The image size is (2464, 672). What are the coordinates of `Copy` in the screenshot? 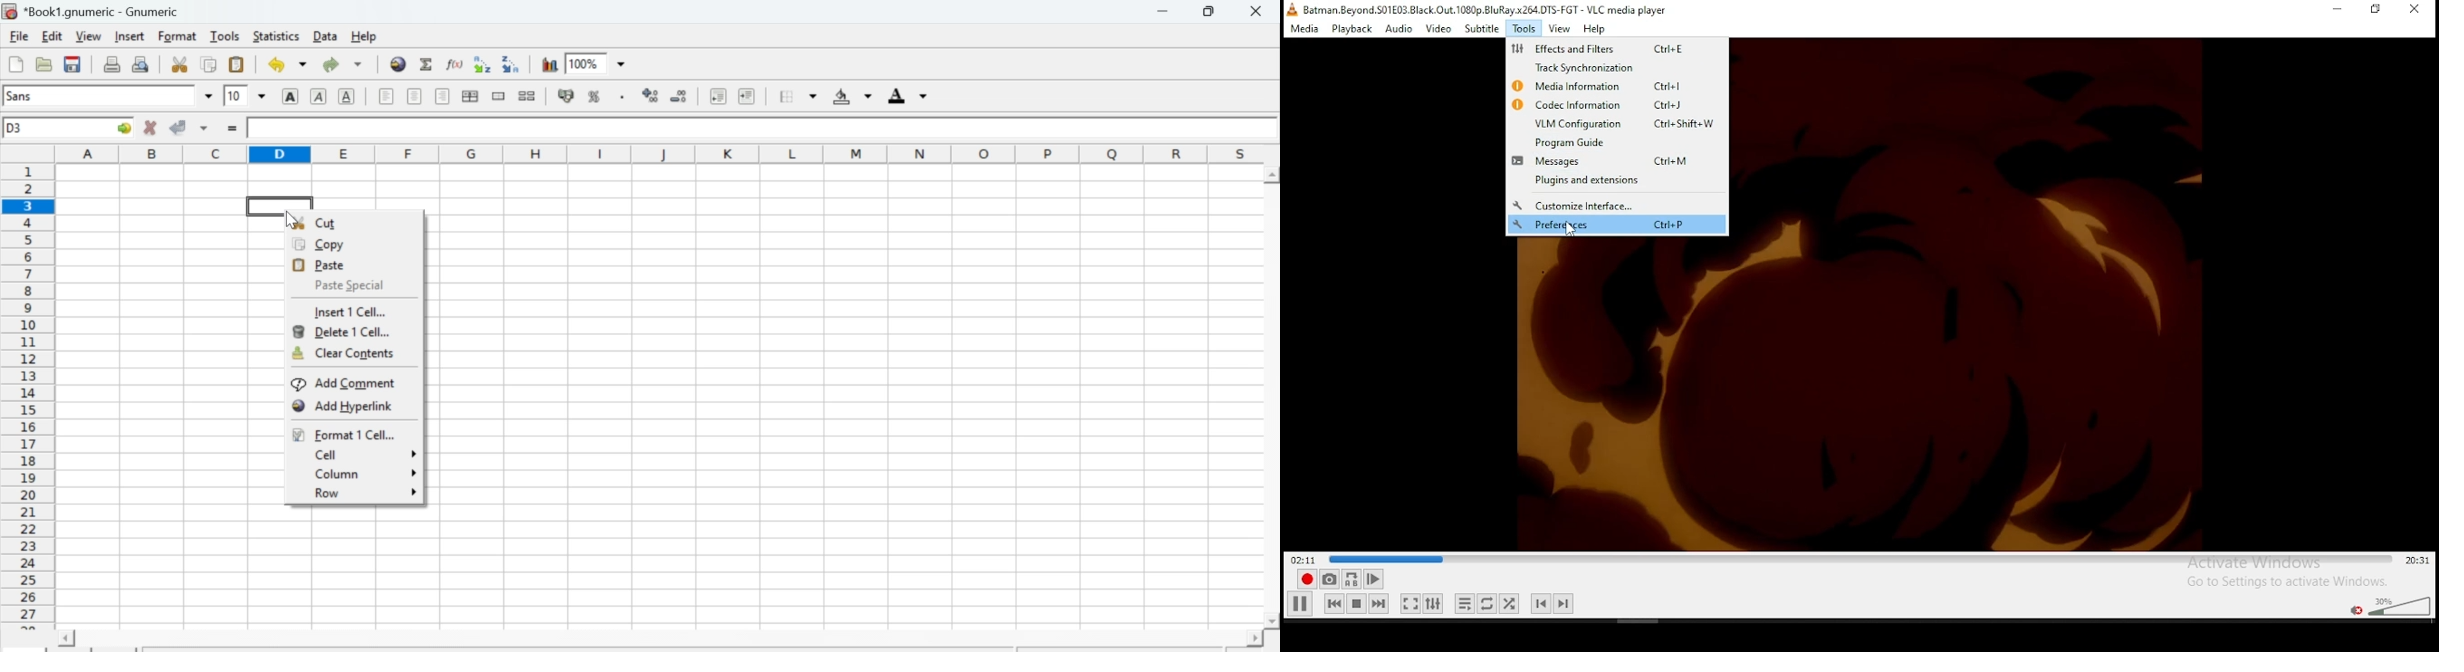 It's located at (212, 65).